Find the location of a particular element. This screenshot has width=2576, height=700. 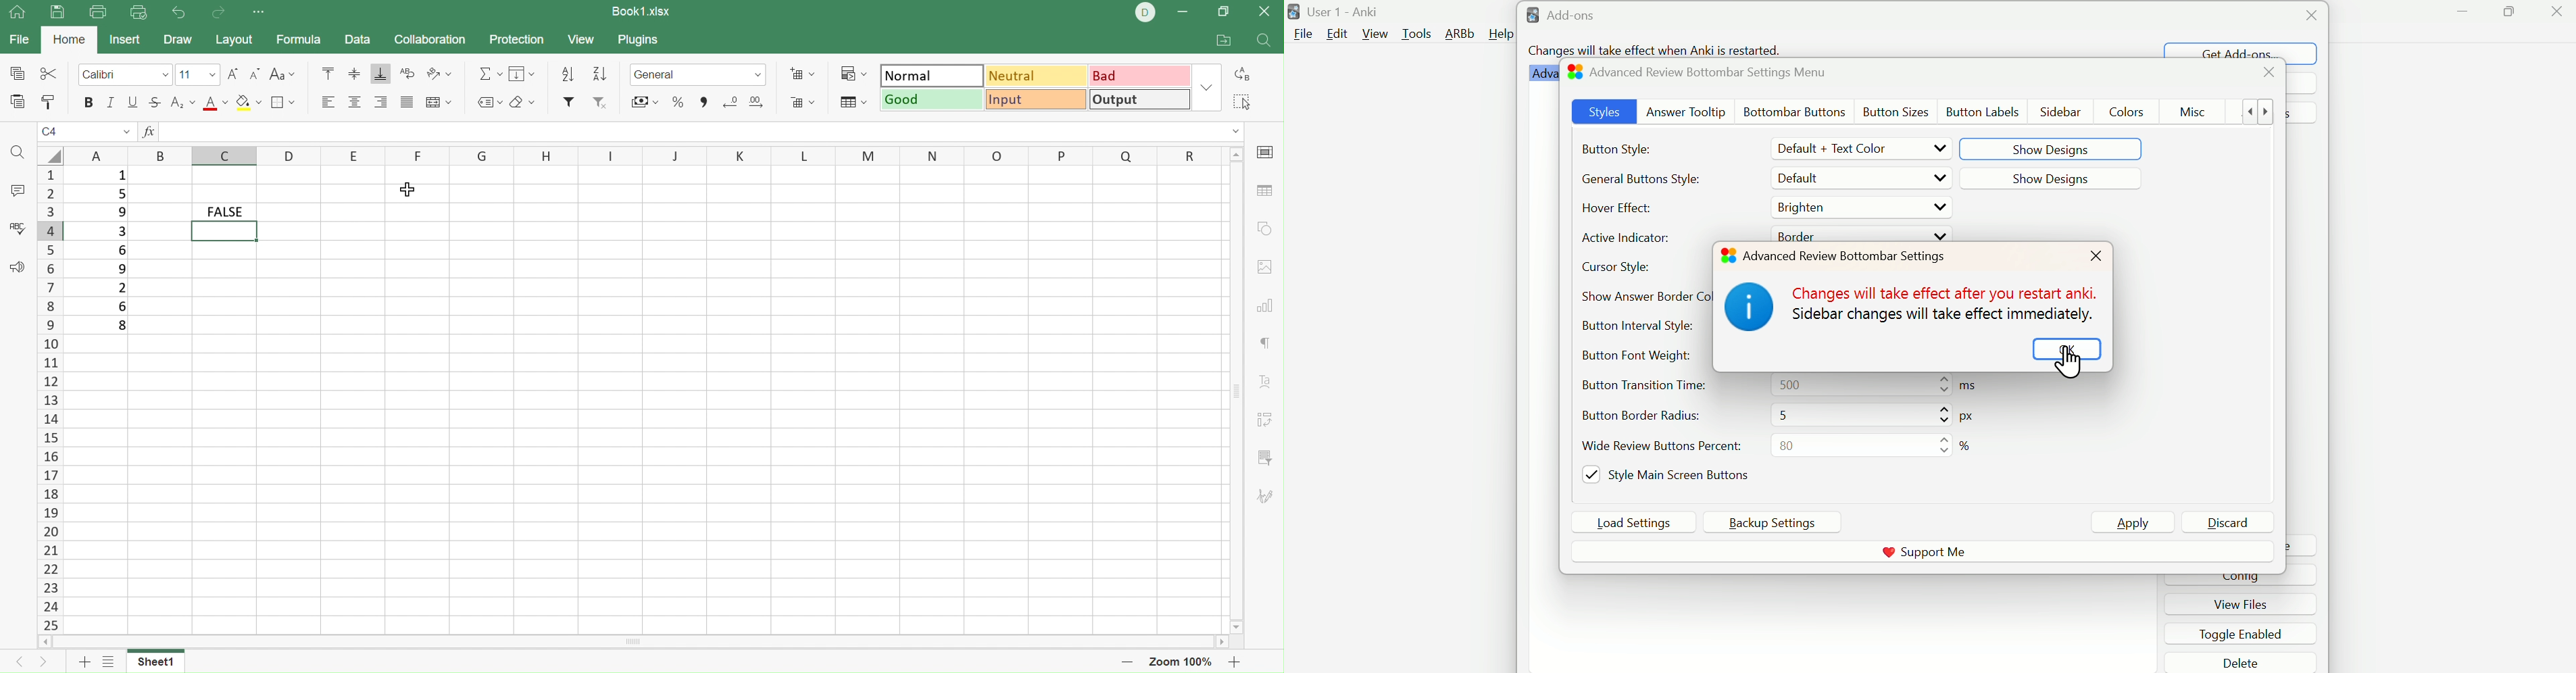

OK is located at coordinates (2066, 359).